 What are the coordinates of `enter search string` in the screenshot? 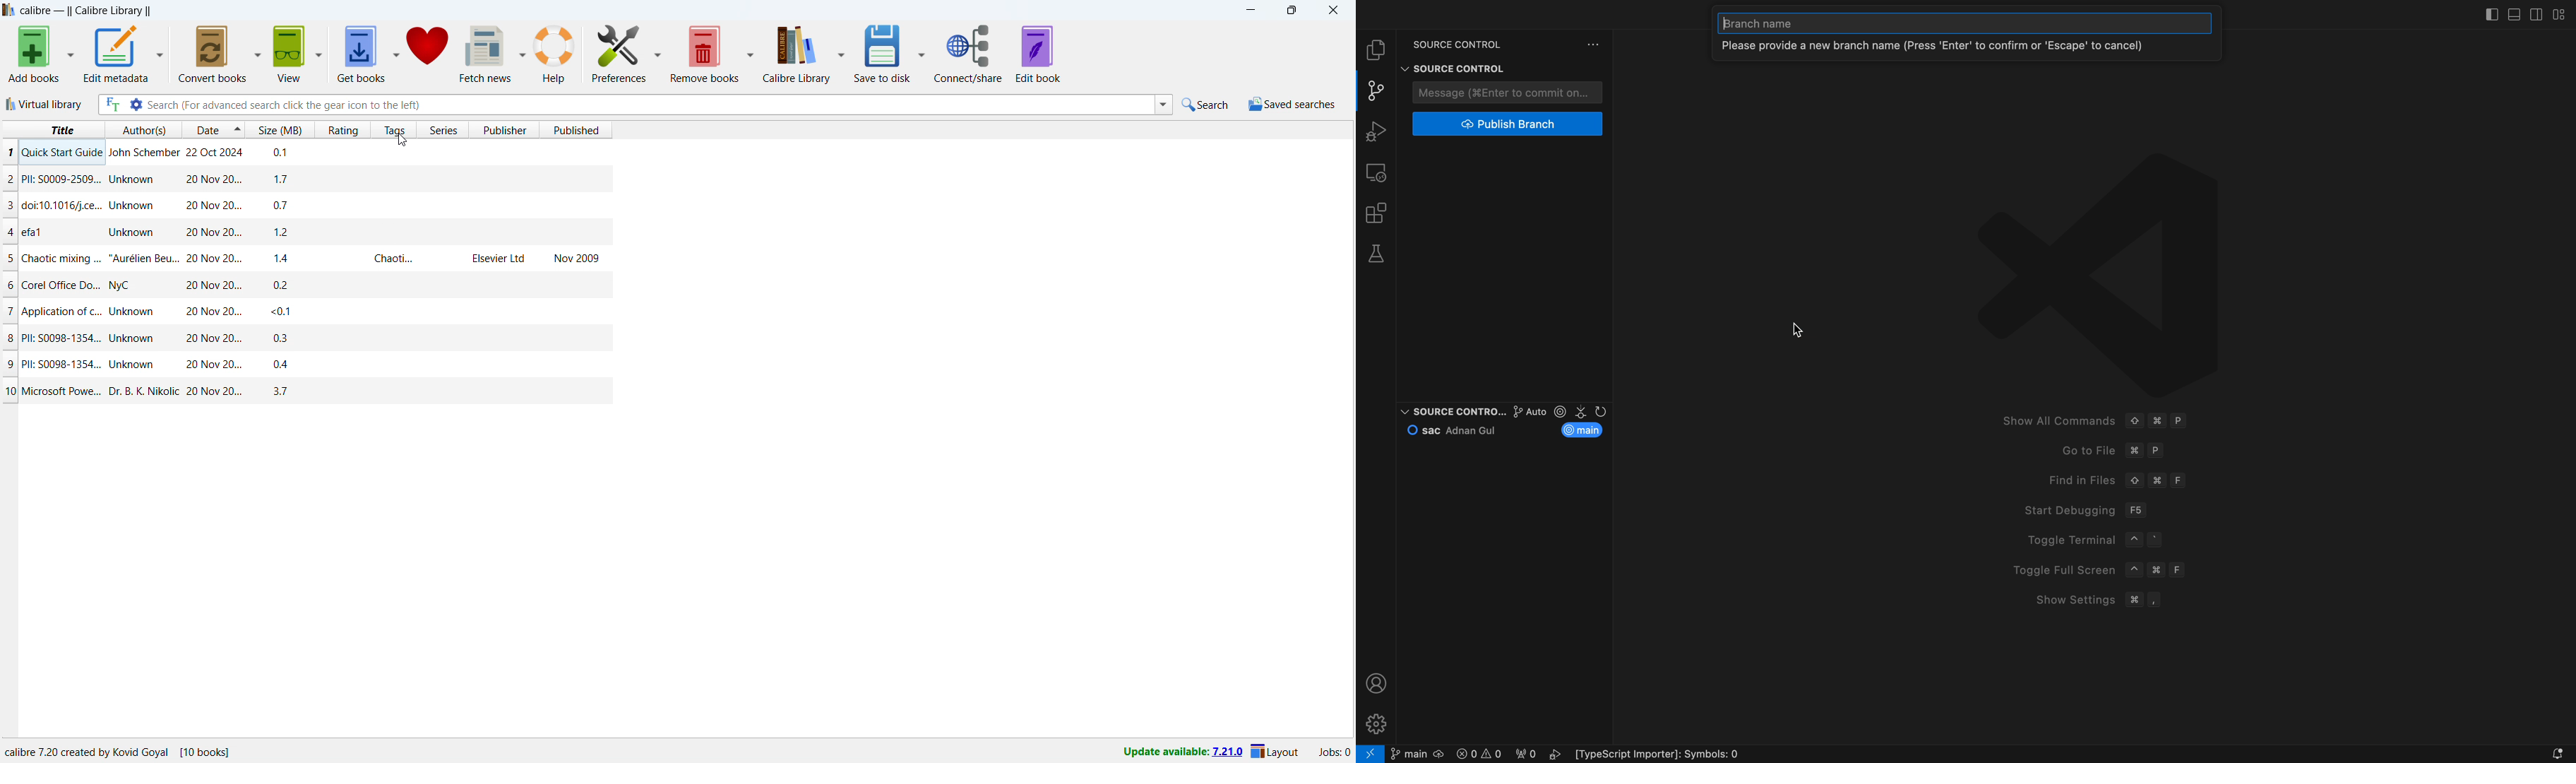 It's located at (650, 104).